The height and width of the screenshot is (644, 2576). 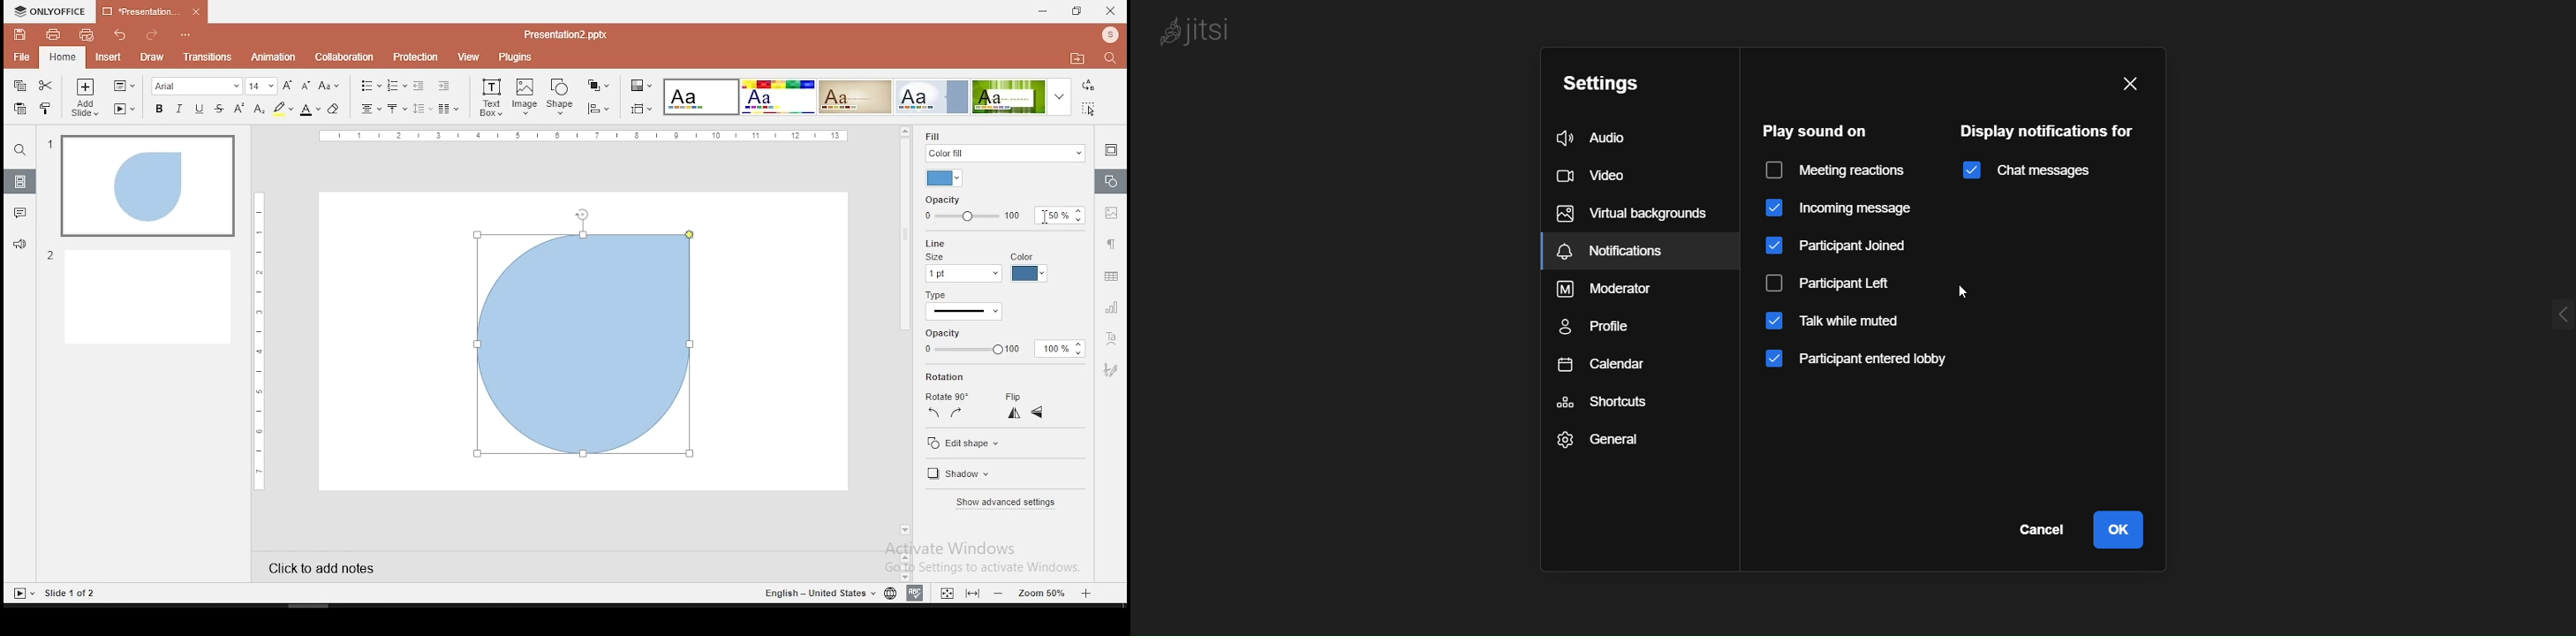 I want to click on image settings, so click(x=1113, y=215).